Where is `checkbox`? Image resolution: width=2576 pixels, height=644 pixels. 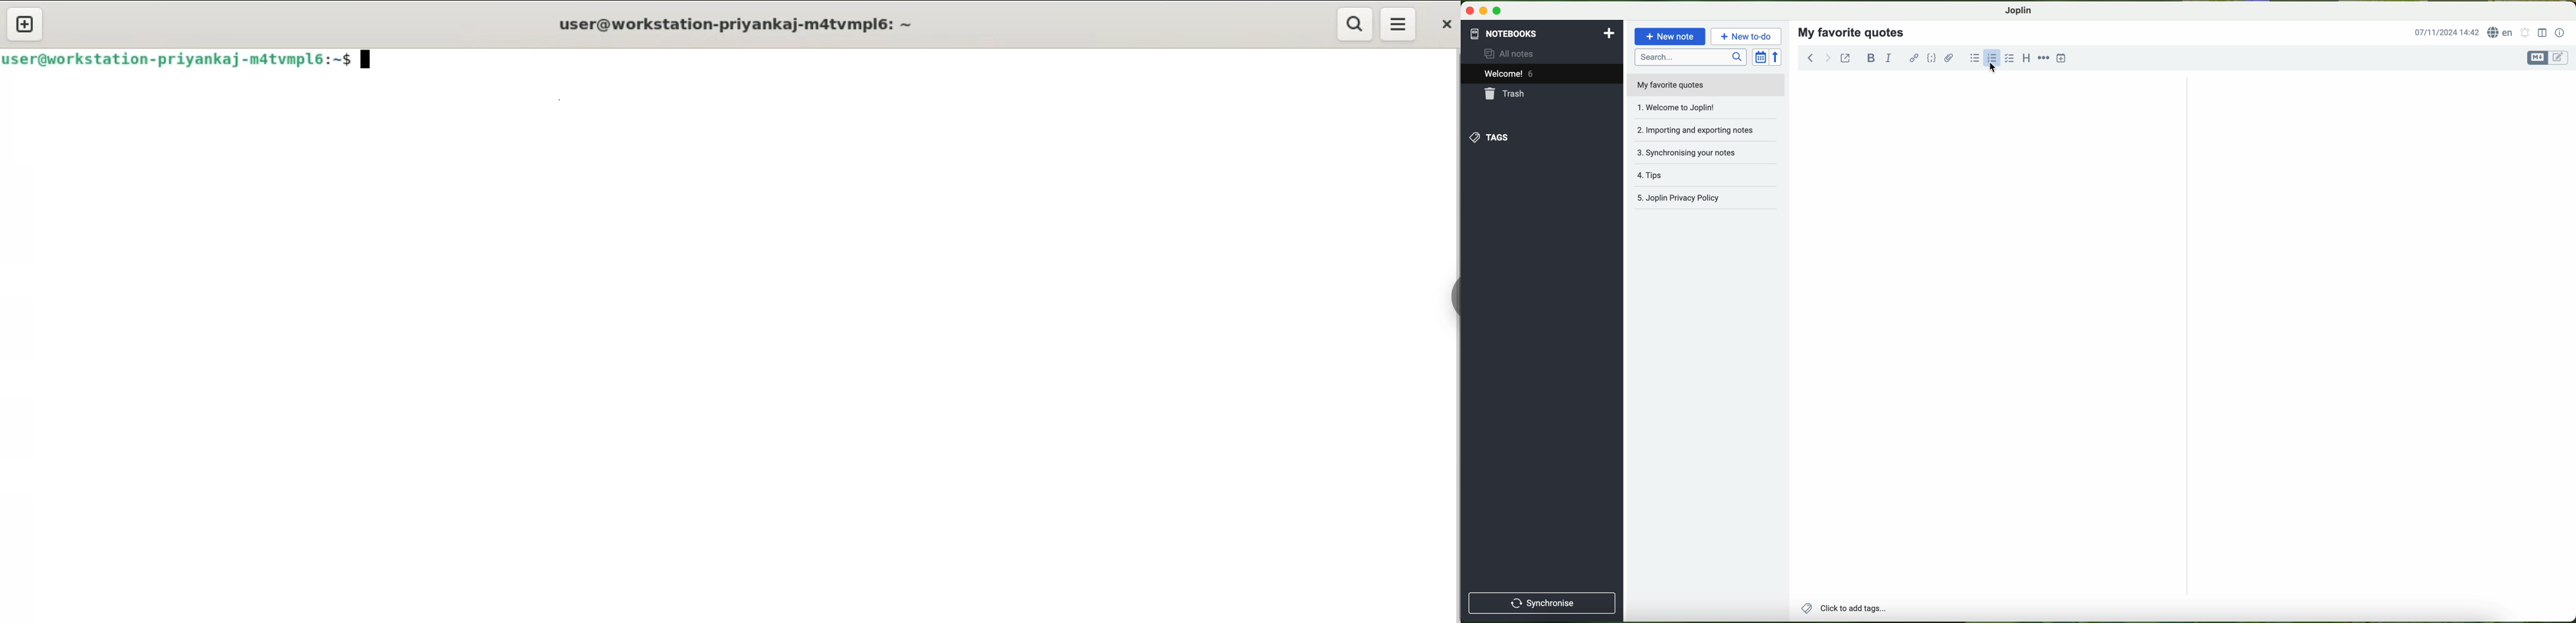 checkbox is located at coordinates (2009, 59).